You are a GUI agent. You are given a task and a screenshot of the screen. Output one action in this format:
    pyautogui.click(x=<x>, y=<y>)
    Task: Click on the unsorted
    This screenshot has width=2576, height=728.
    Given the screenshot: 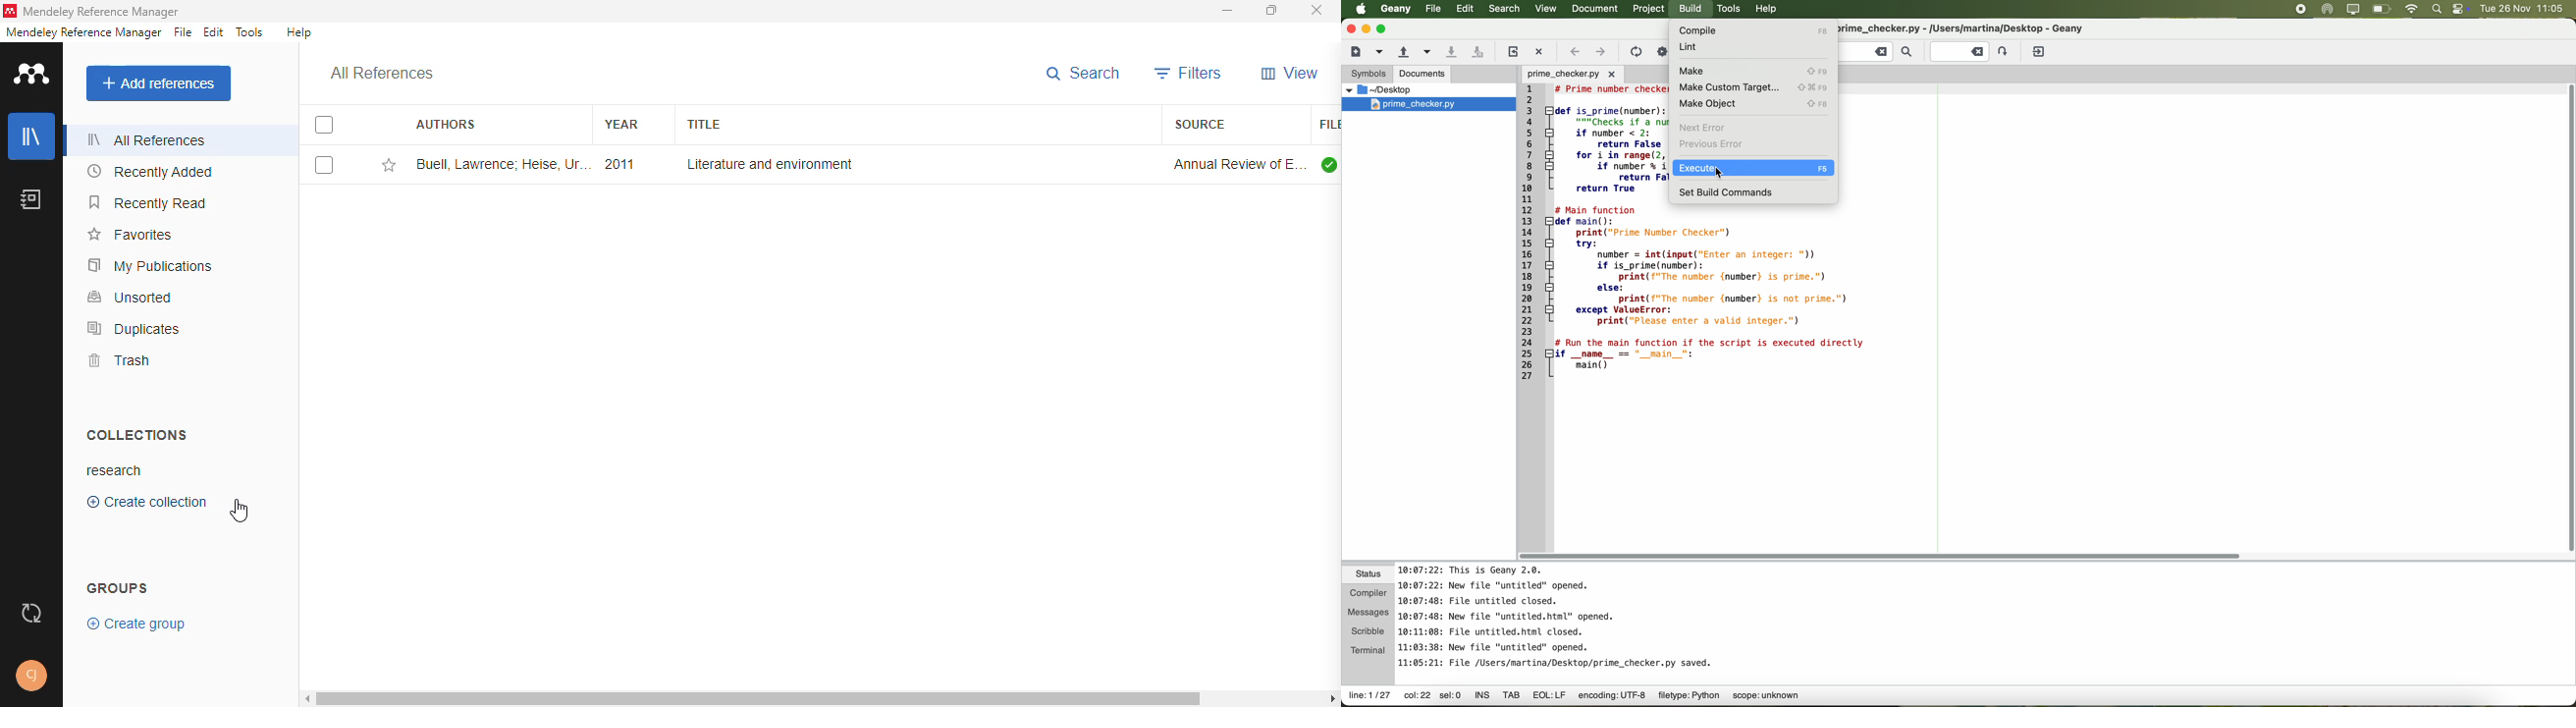 What is the action you would take?
    pyautogui.click(x=132, y=298)
    